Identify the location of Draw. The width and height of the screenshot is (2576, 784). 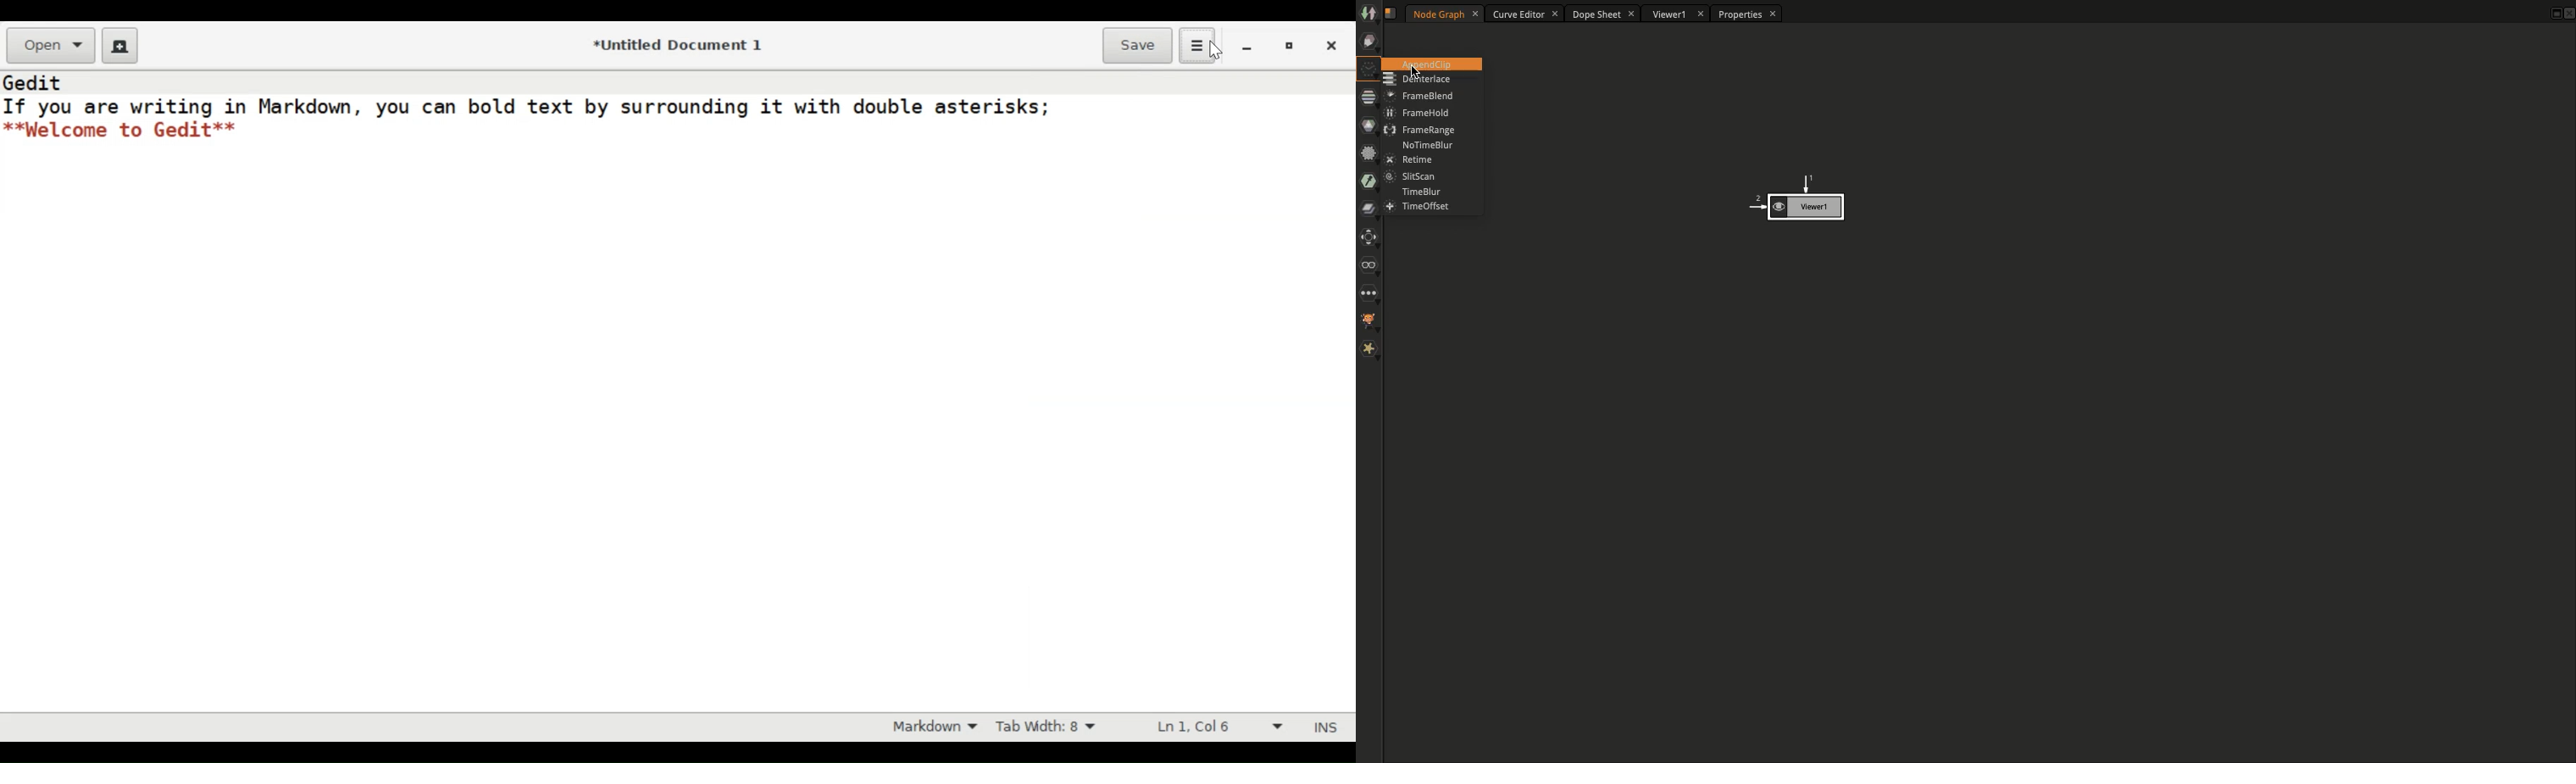
(1370, 43).